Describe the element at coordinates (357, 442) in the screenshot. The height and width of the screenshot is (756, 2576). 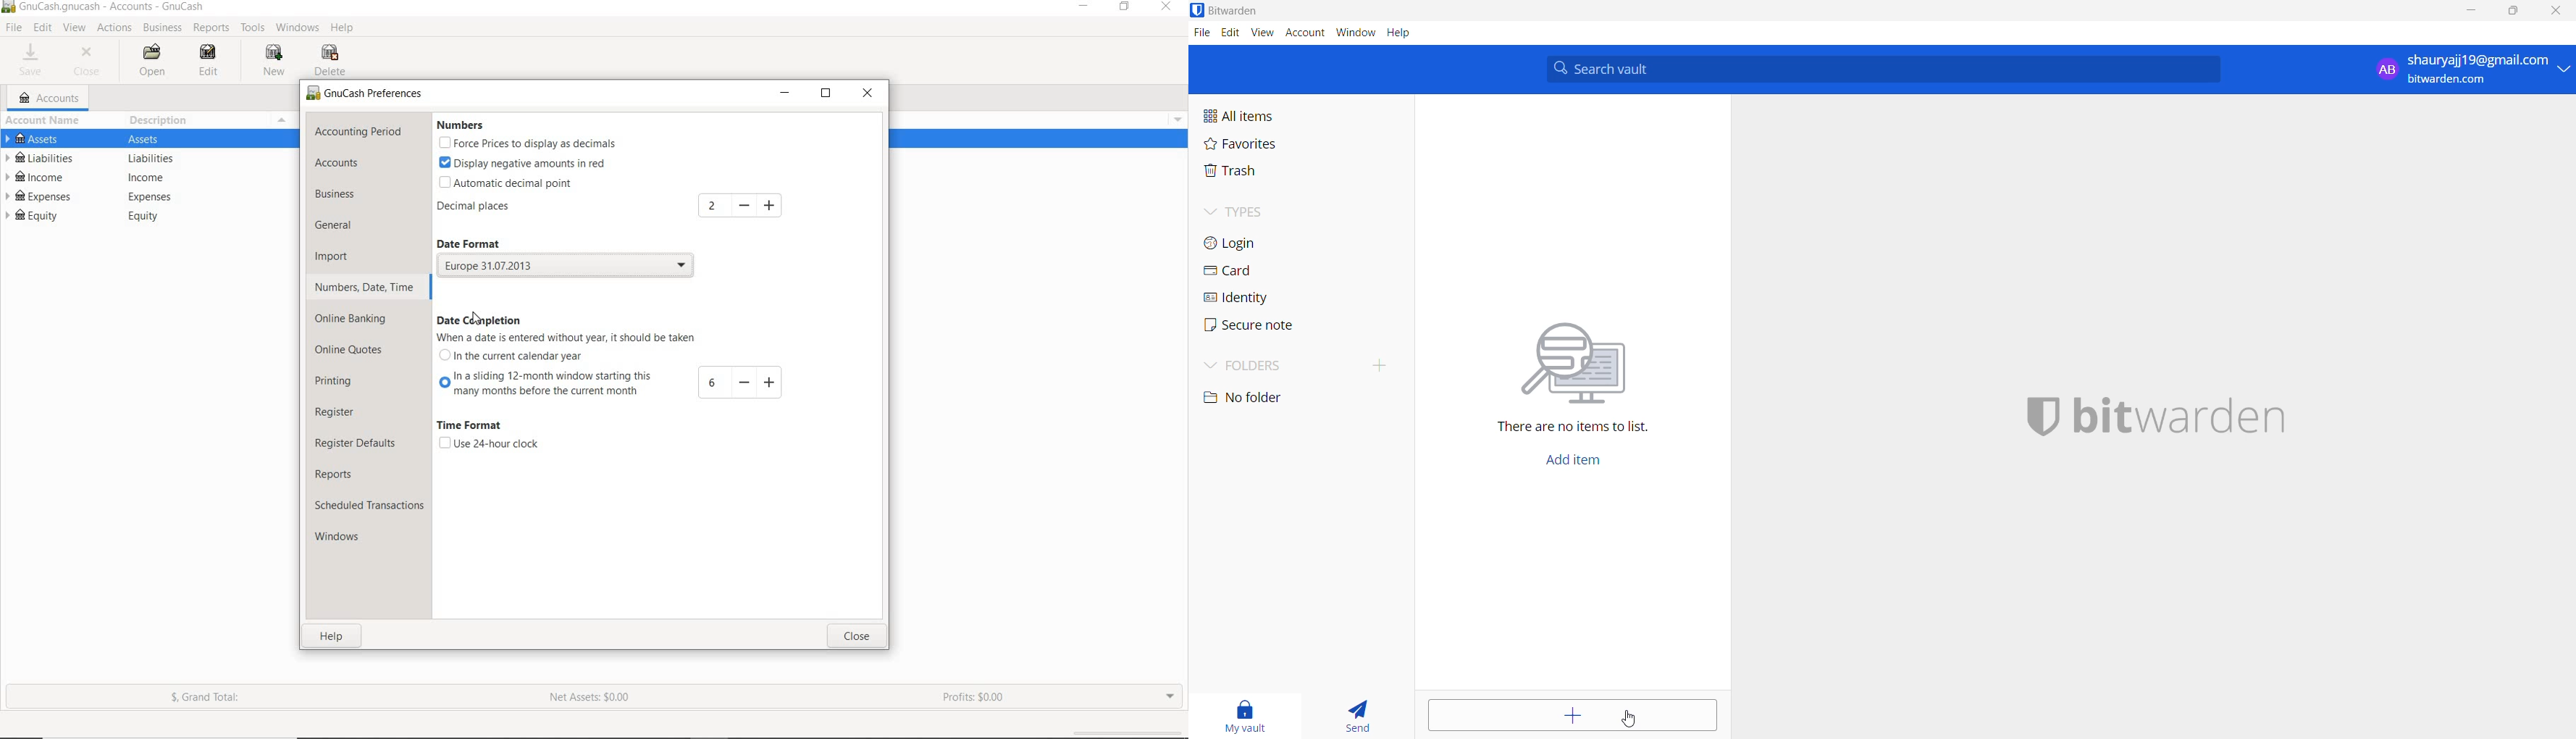
I see `register defaults` at that location.